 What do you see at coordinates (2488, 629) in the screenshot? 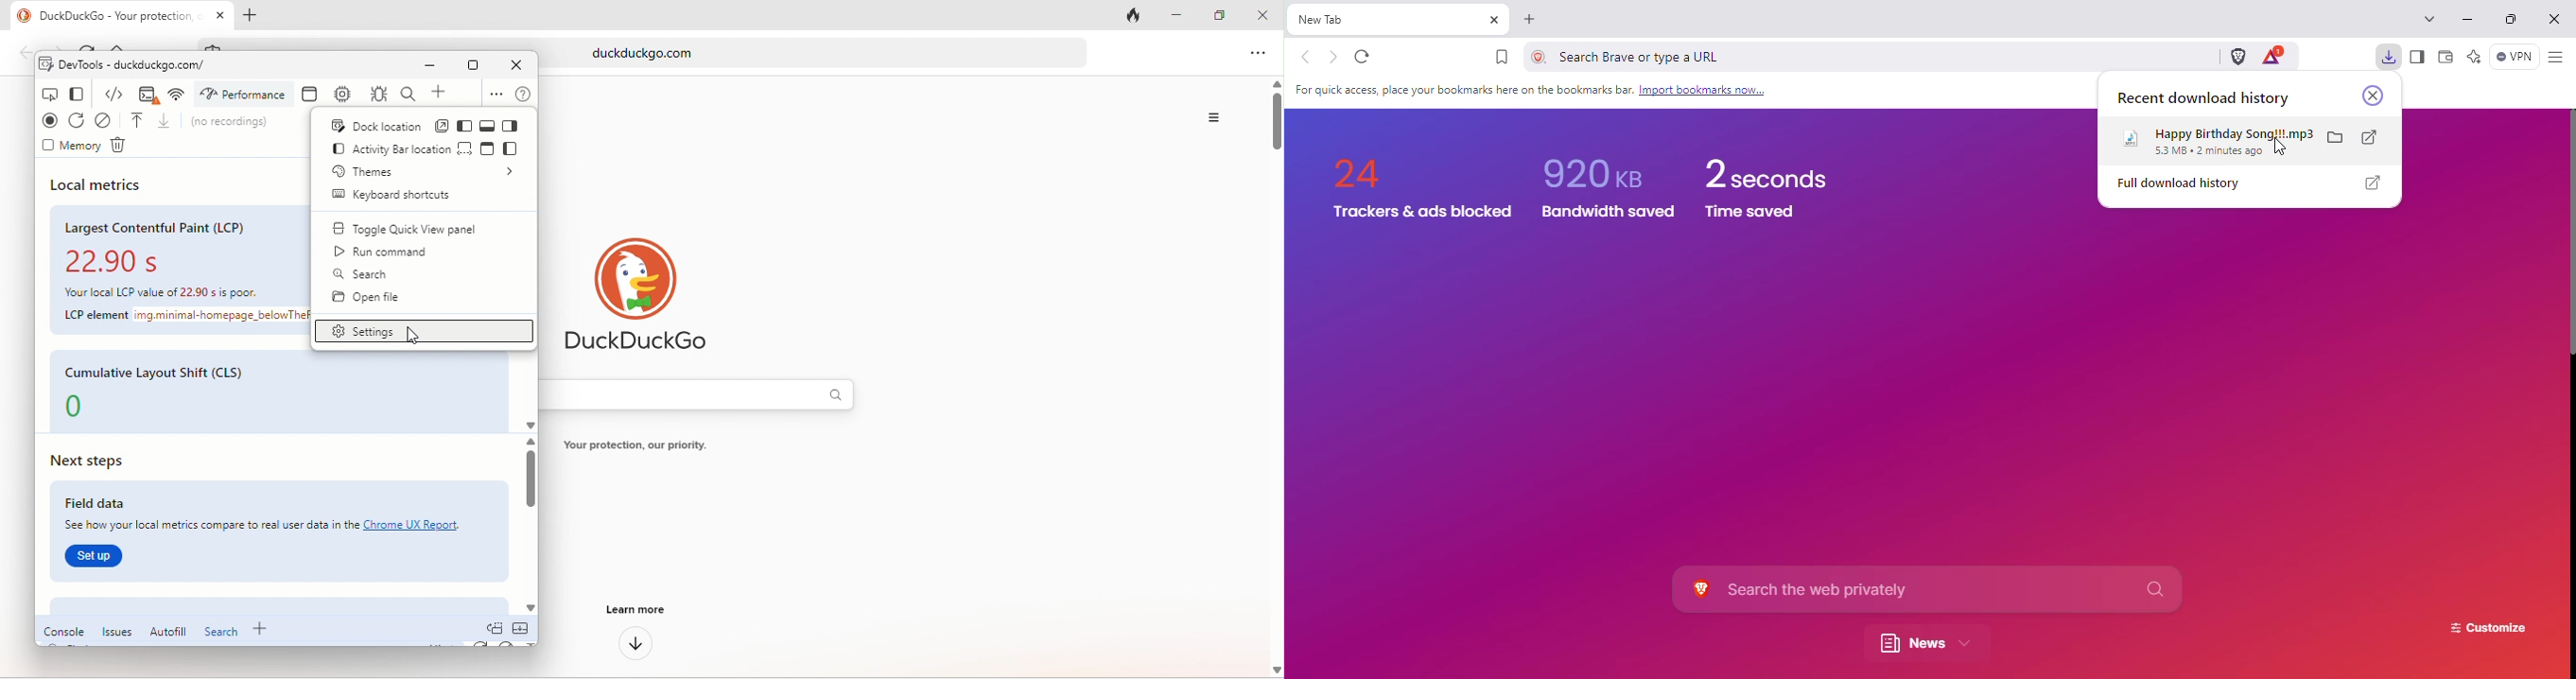
I see `customize` at bounding box center [2488, 629].